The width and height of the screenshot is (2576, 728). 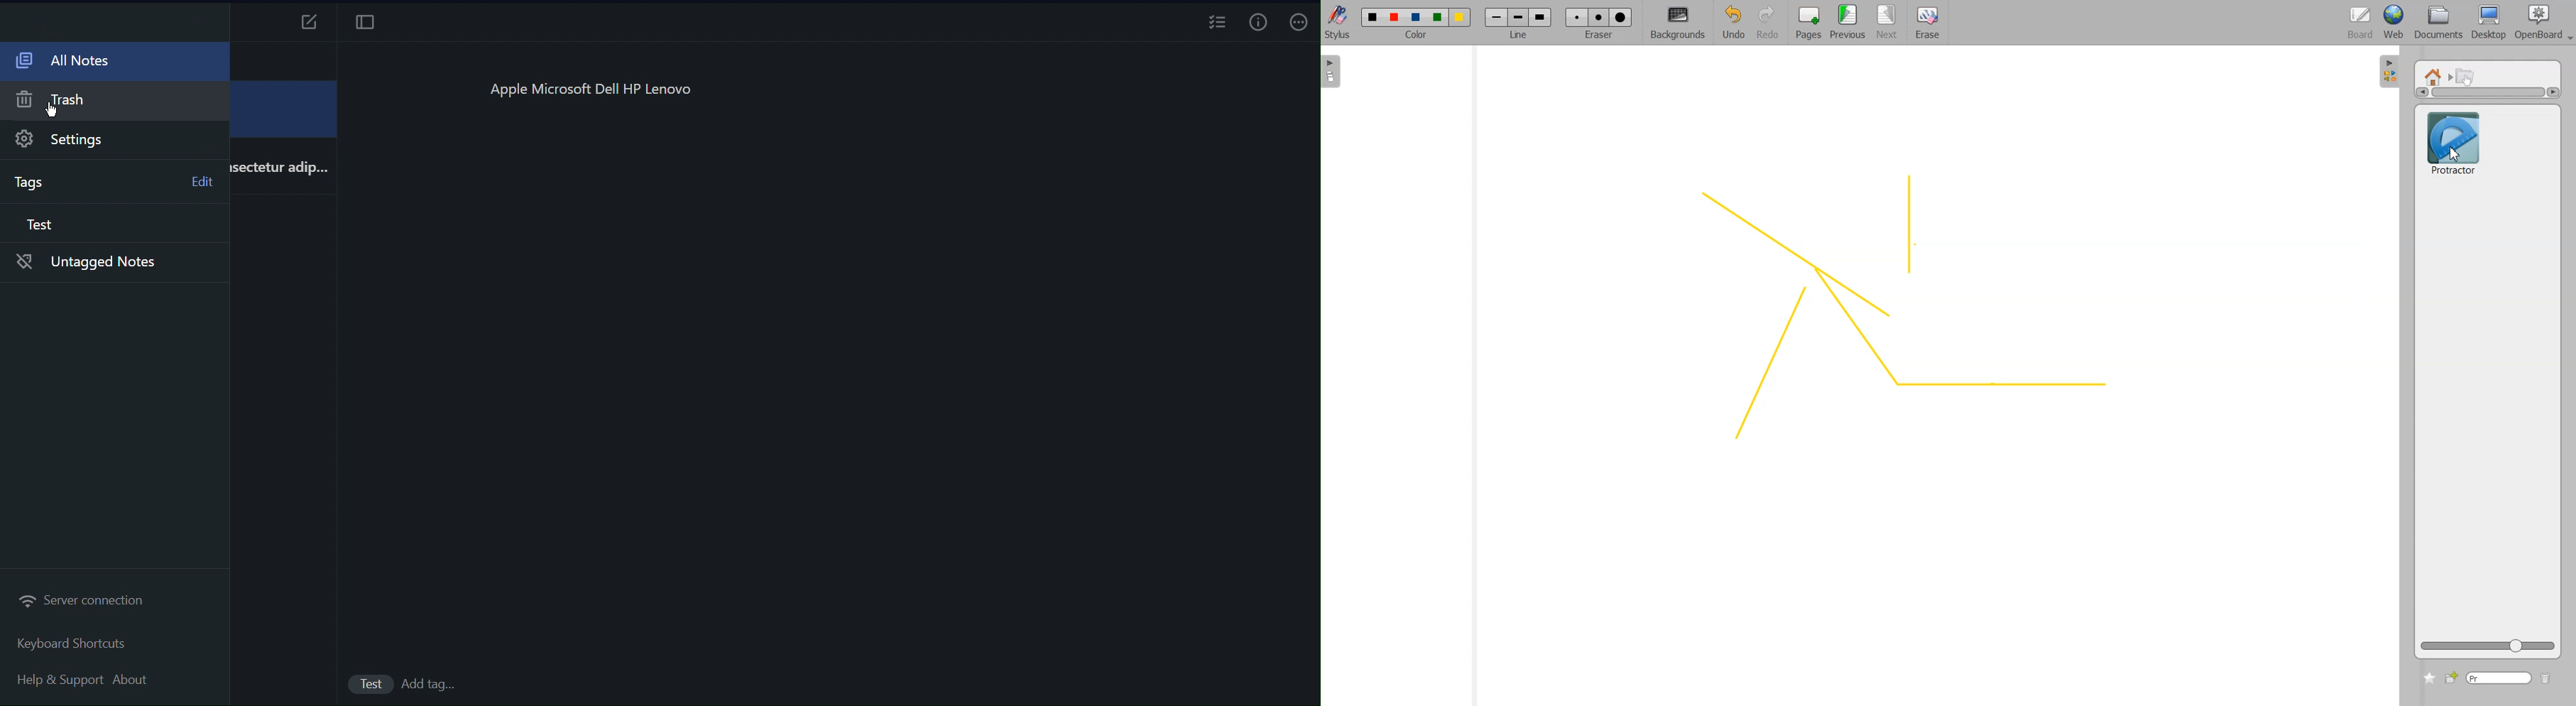 What do you see at coordinates (58, 110) in the screenshot?
I see `cursor` at bounding box center [58, 110].